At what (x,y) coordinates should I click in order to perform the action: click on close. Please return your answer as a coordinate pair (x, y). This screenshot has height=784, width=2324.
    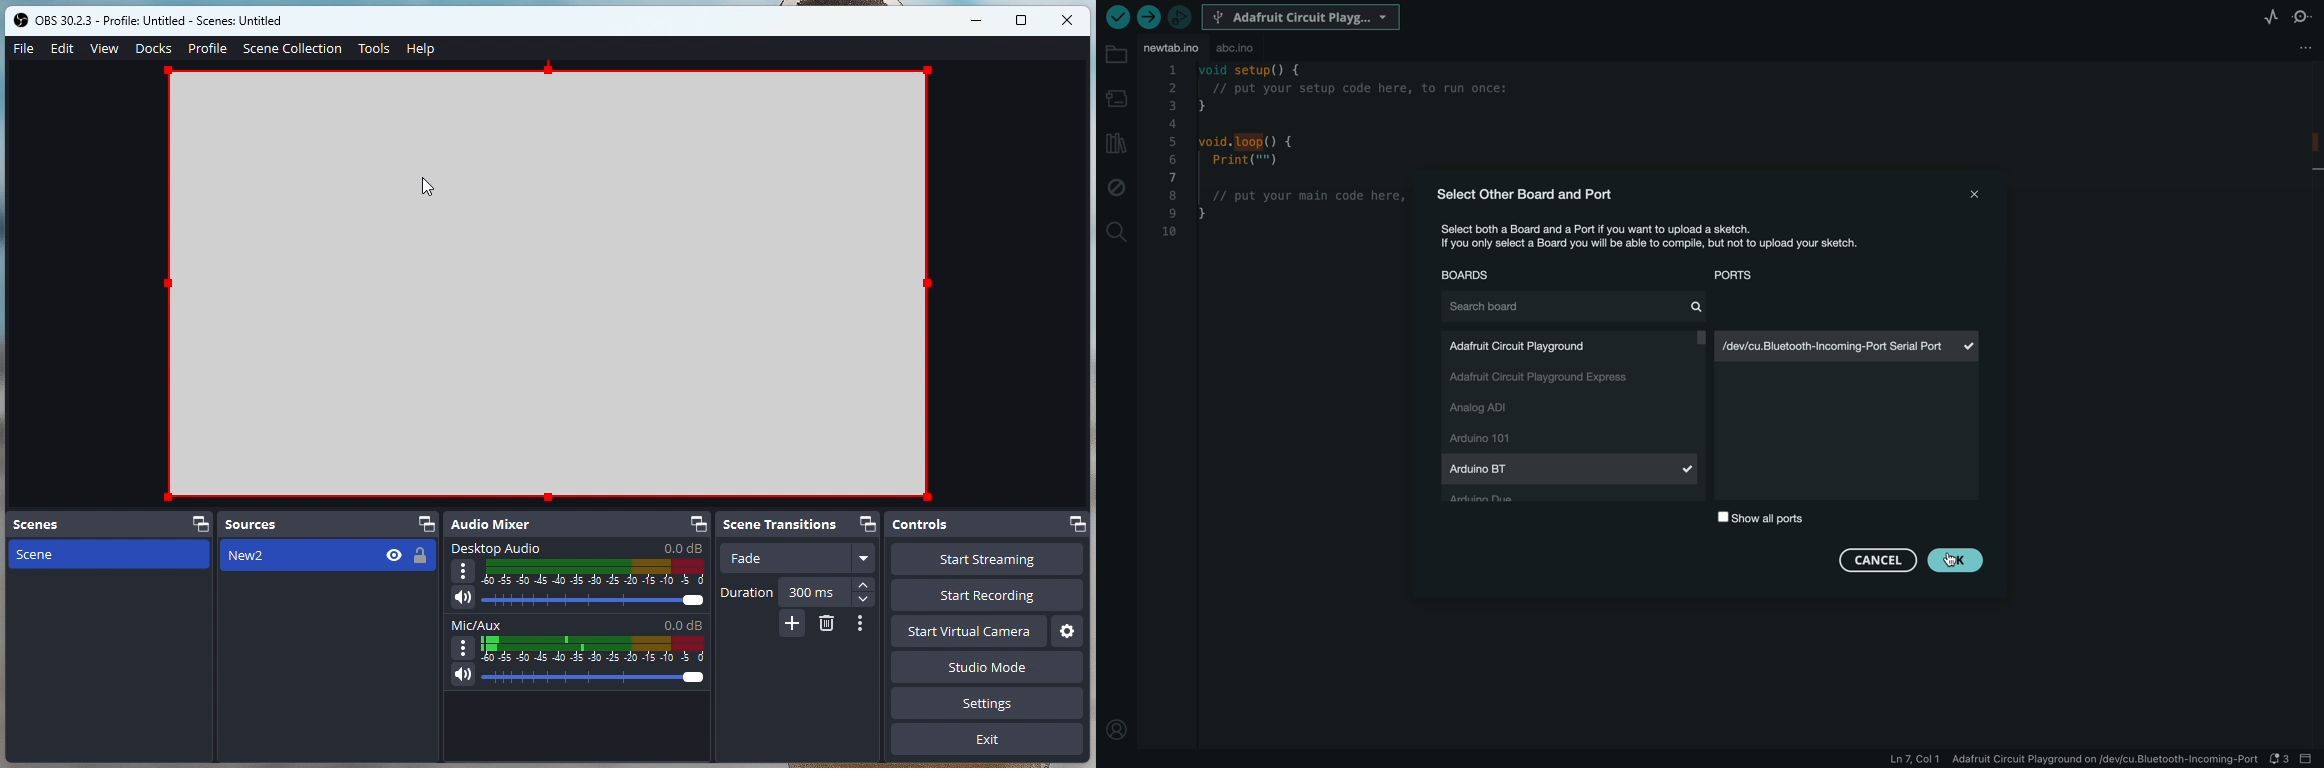
    Looking at the image, I should click on (1068, 19).